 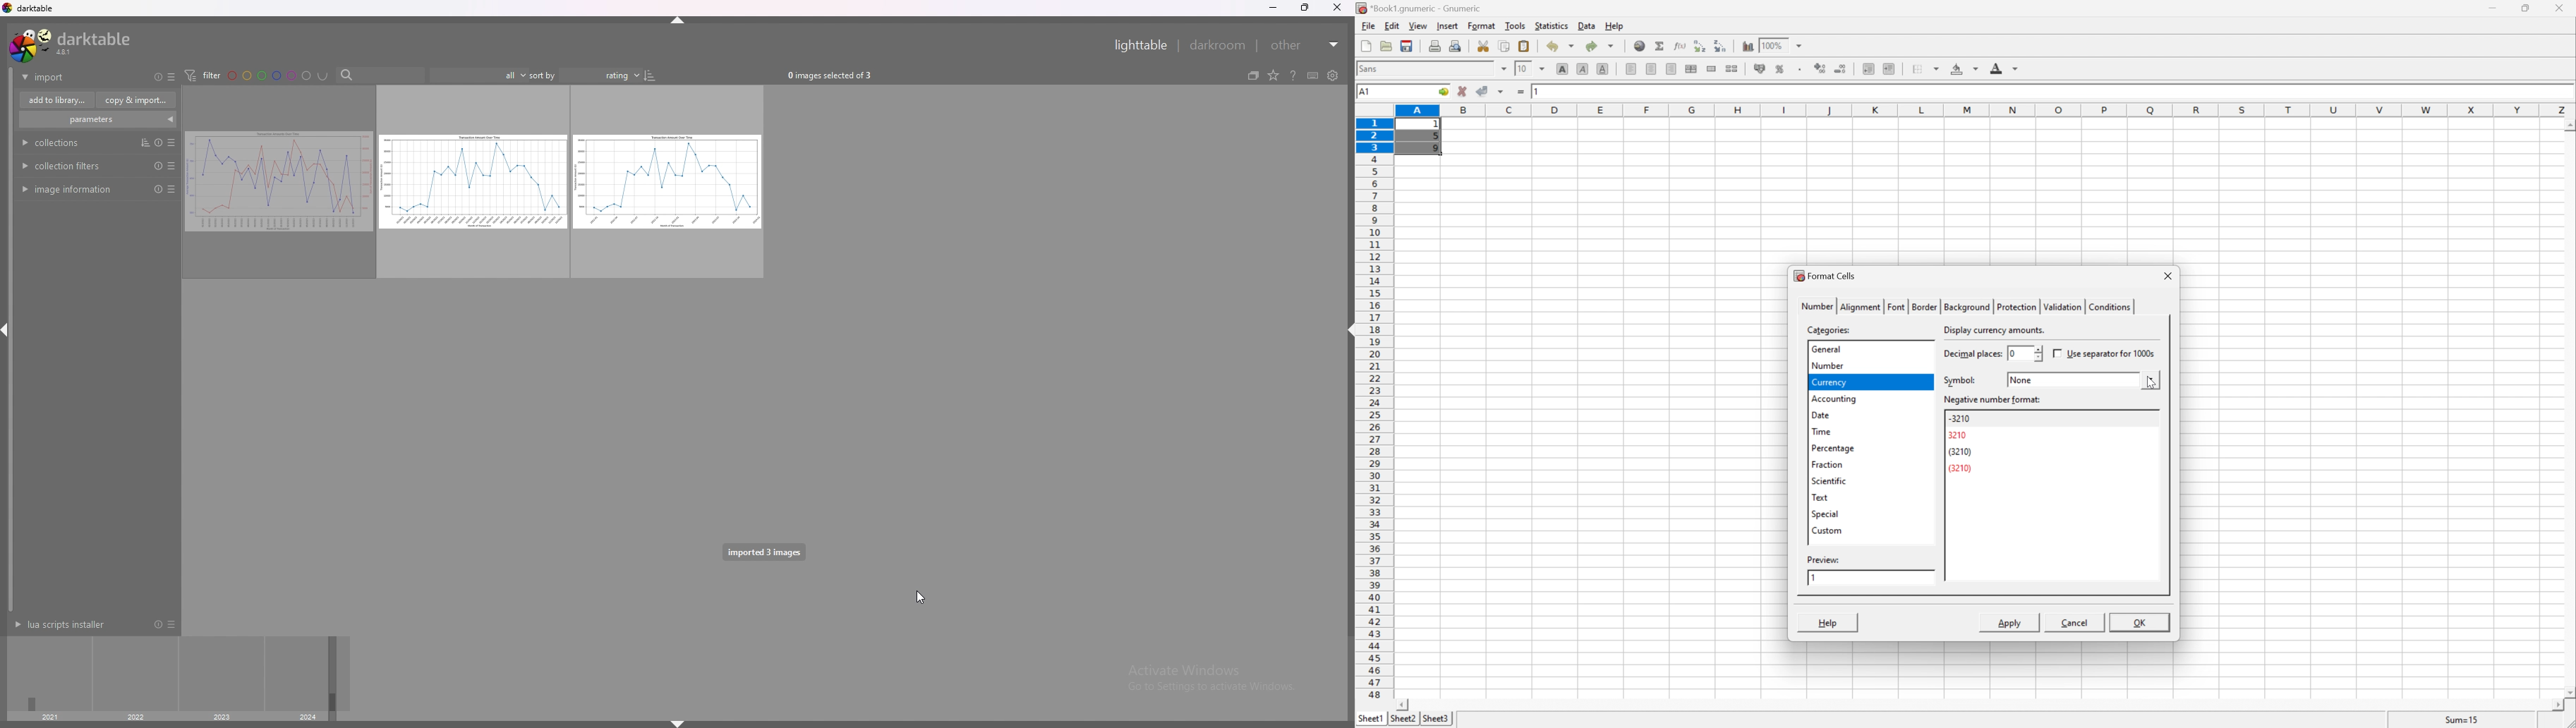 What do you see at coordinates (1615, 25) in the screenshot?
I see `help` at bounding box center [1615, 25].